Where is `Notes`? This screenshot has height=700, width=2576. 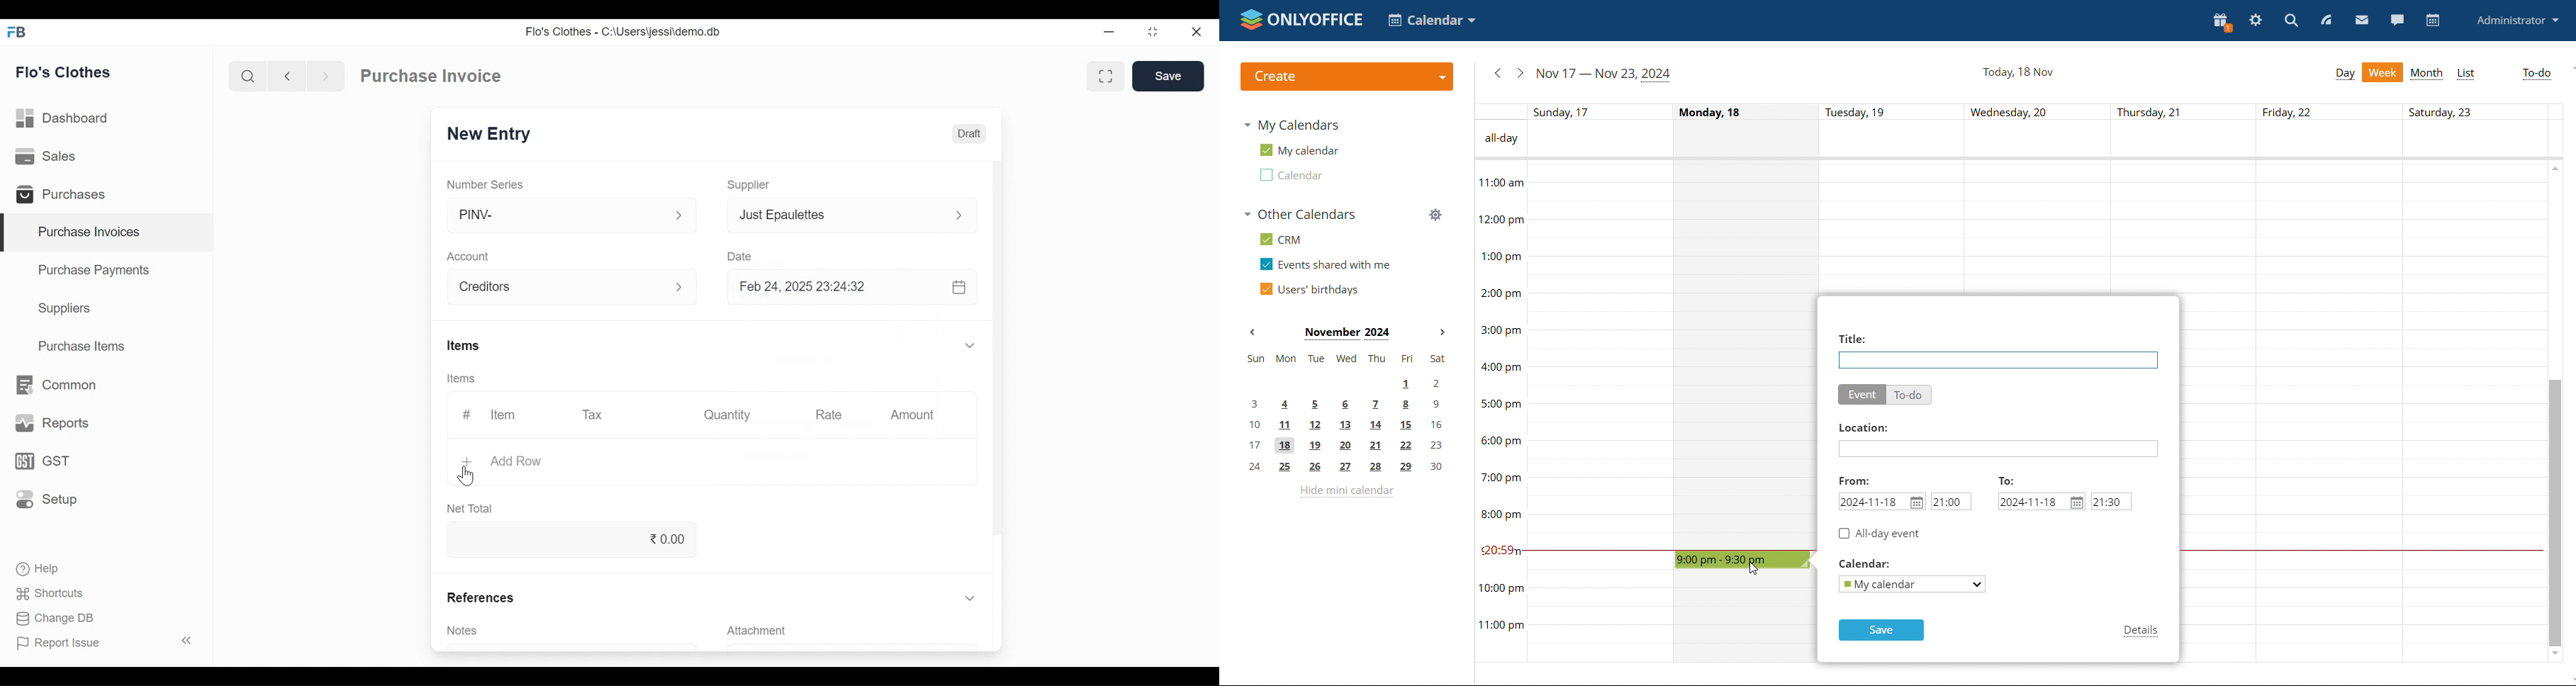 Notes is located at coordinates (466, 631).